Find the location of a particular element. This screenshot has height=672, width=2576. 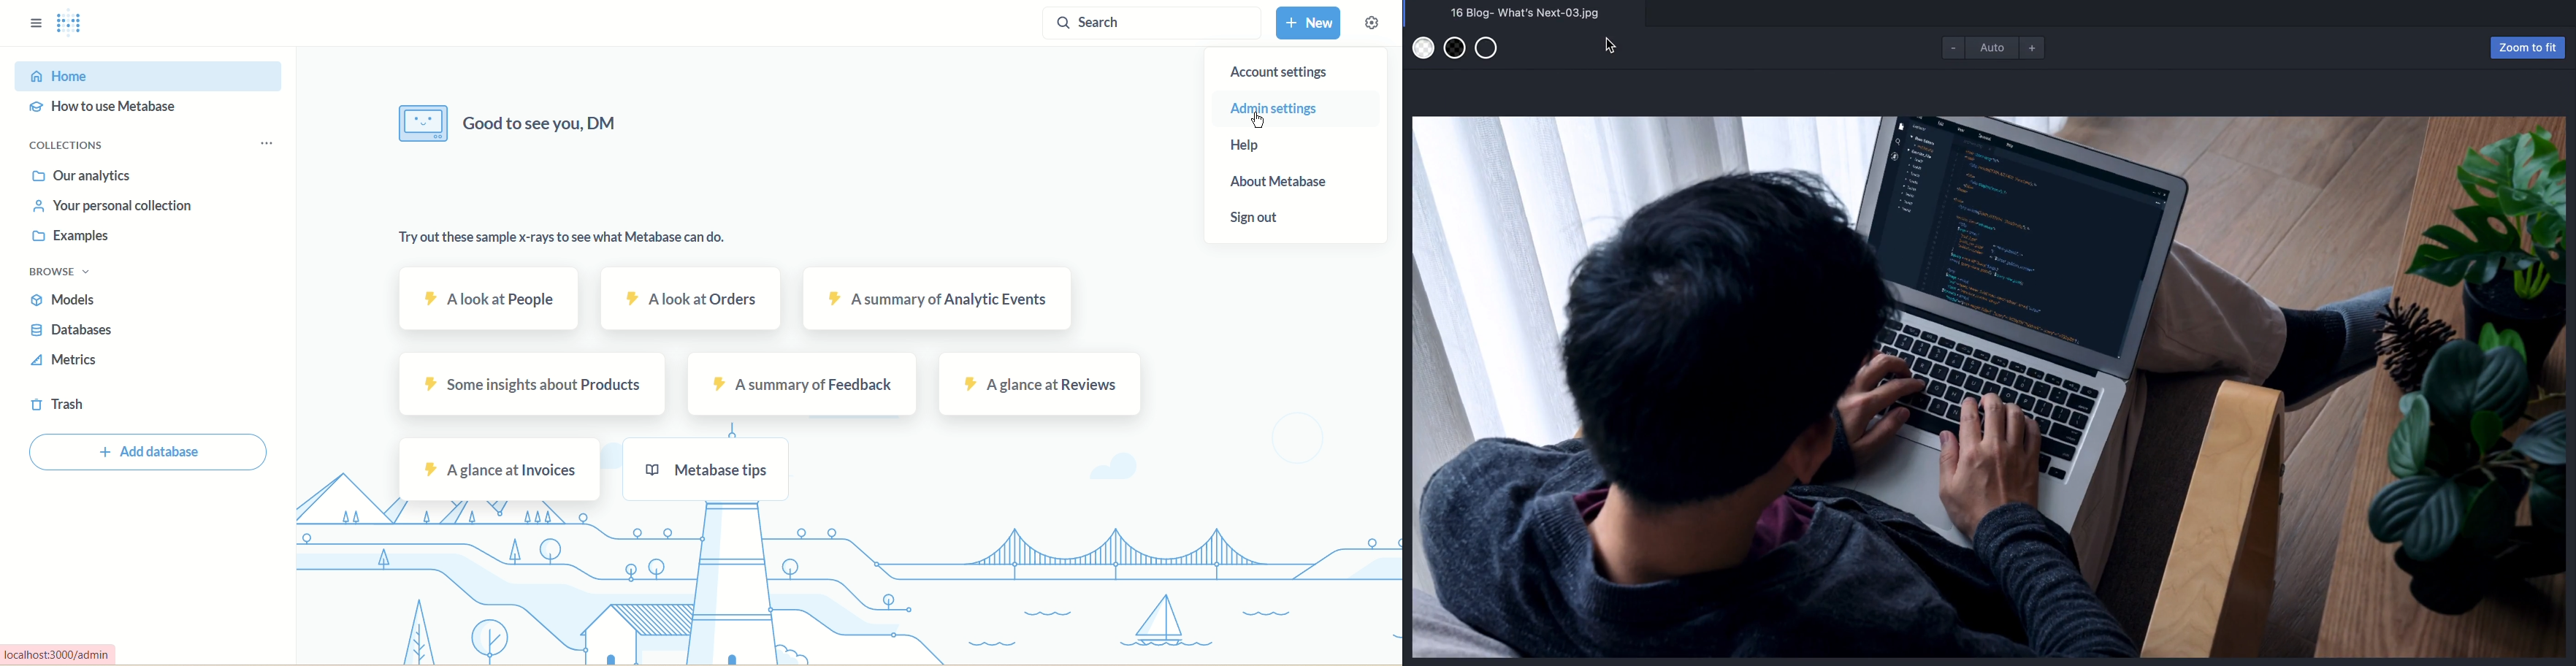

browse is located at coordinates (63, 272).